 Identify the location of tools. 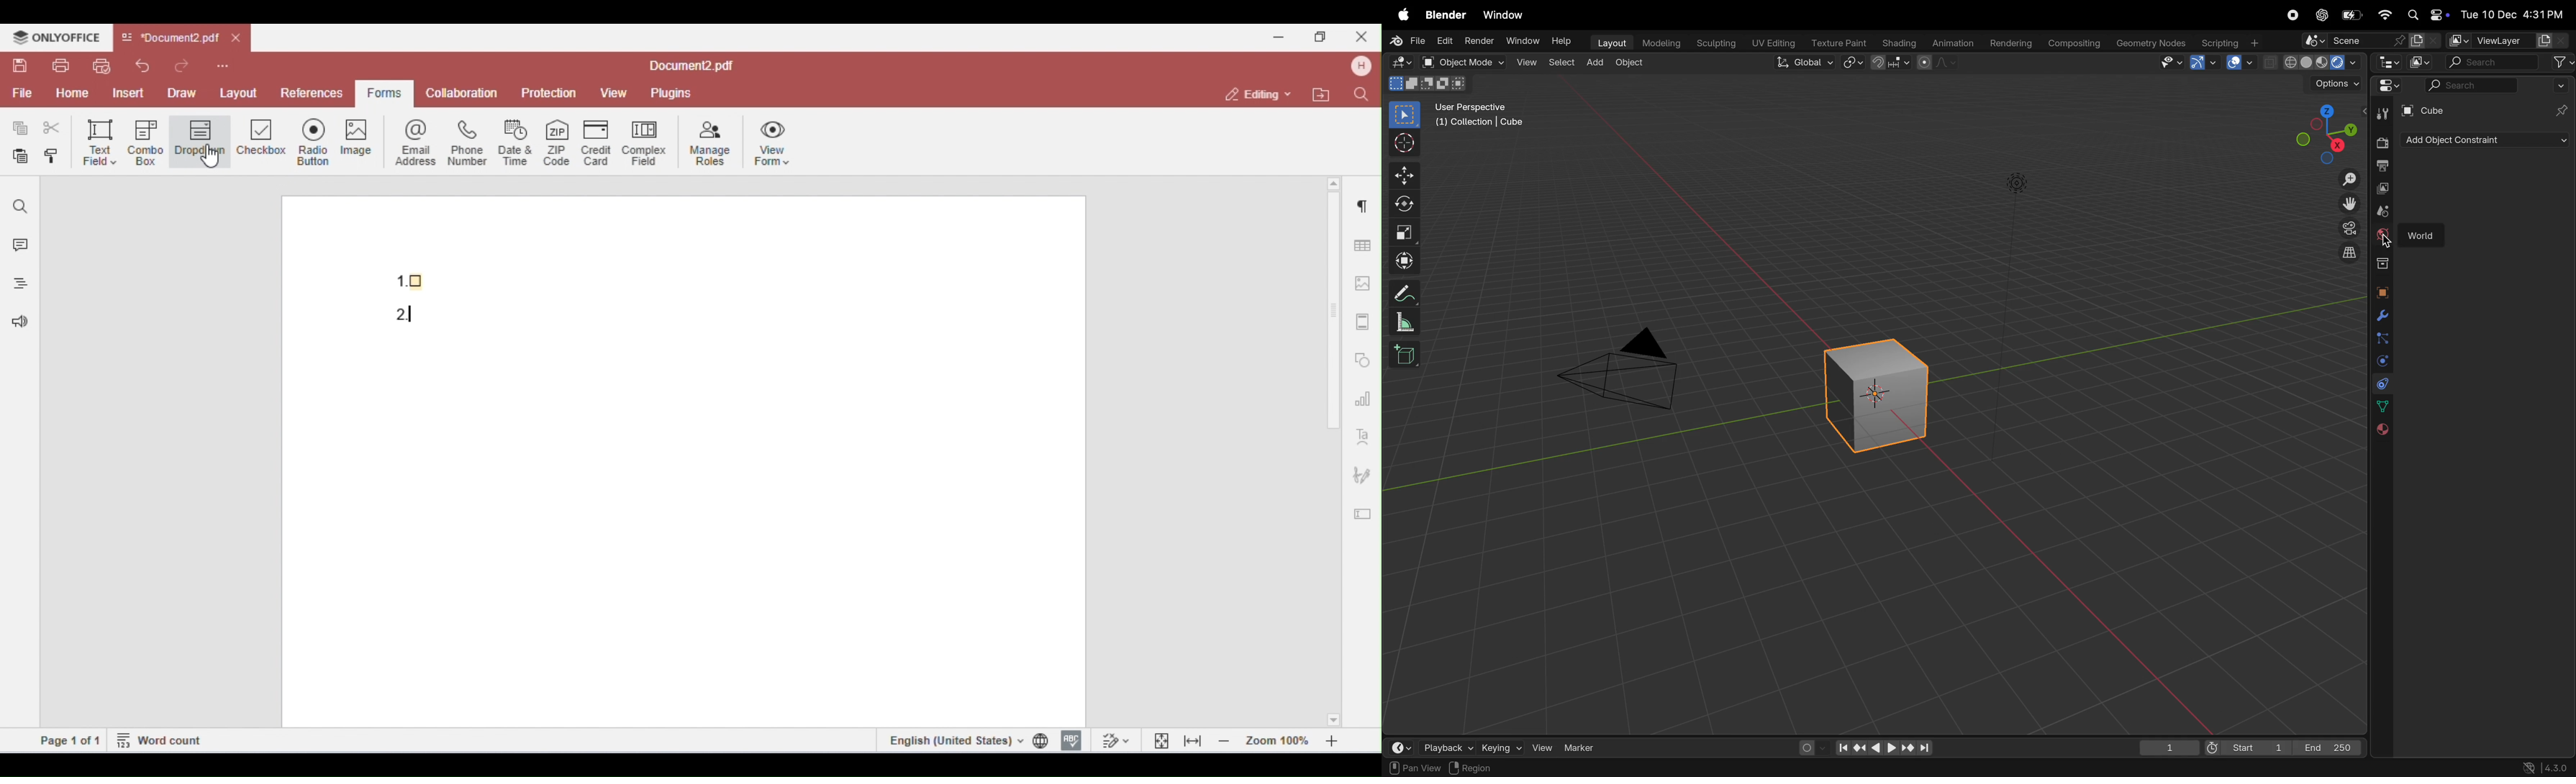
(2380, 113).